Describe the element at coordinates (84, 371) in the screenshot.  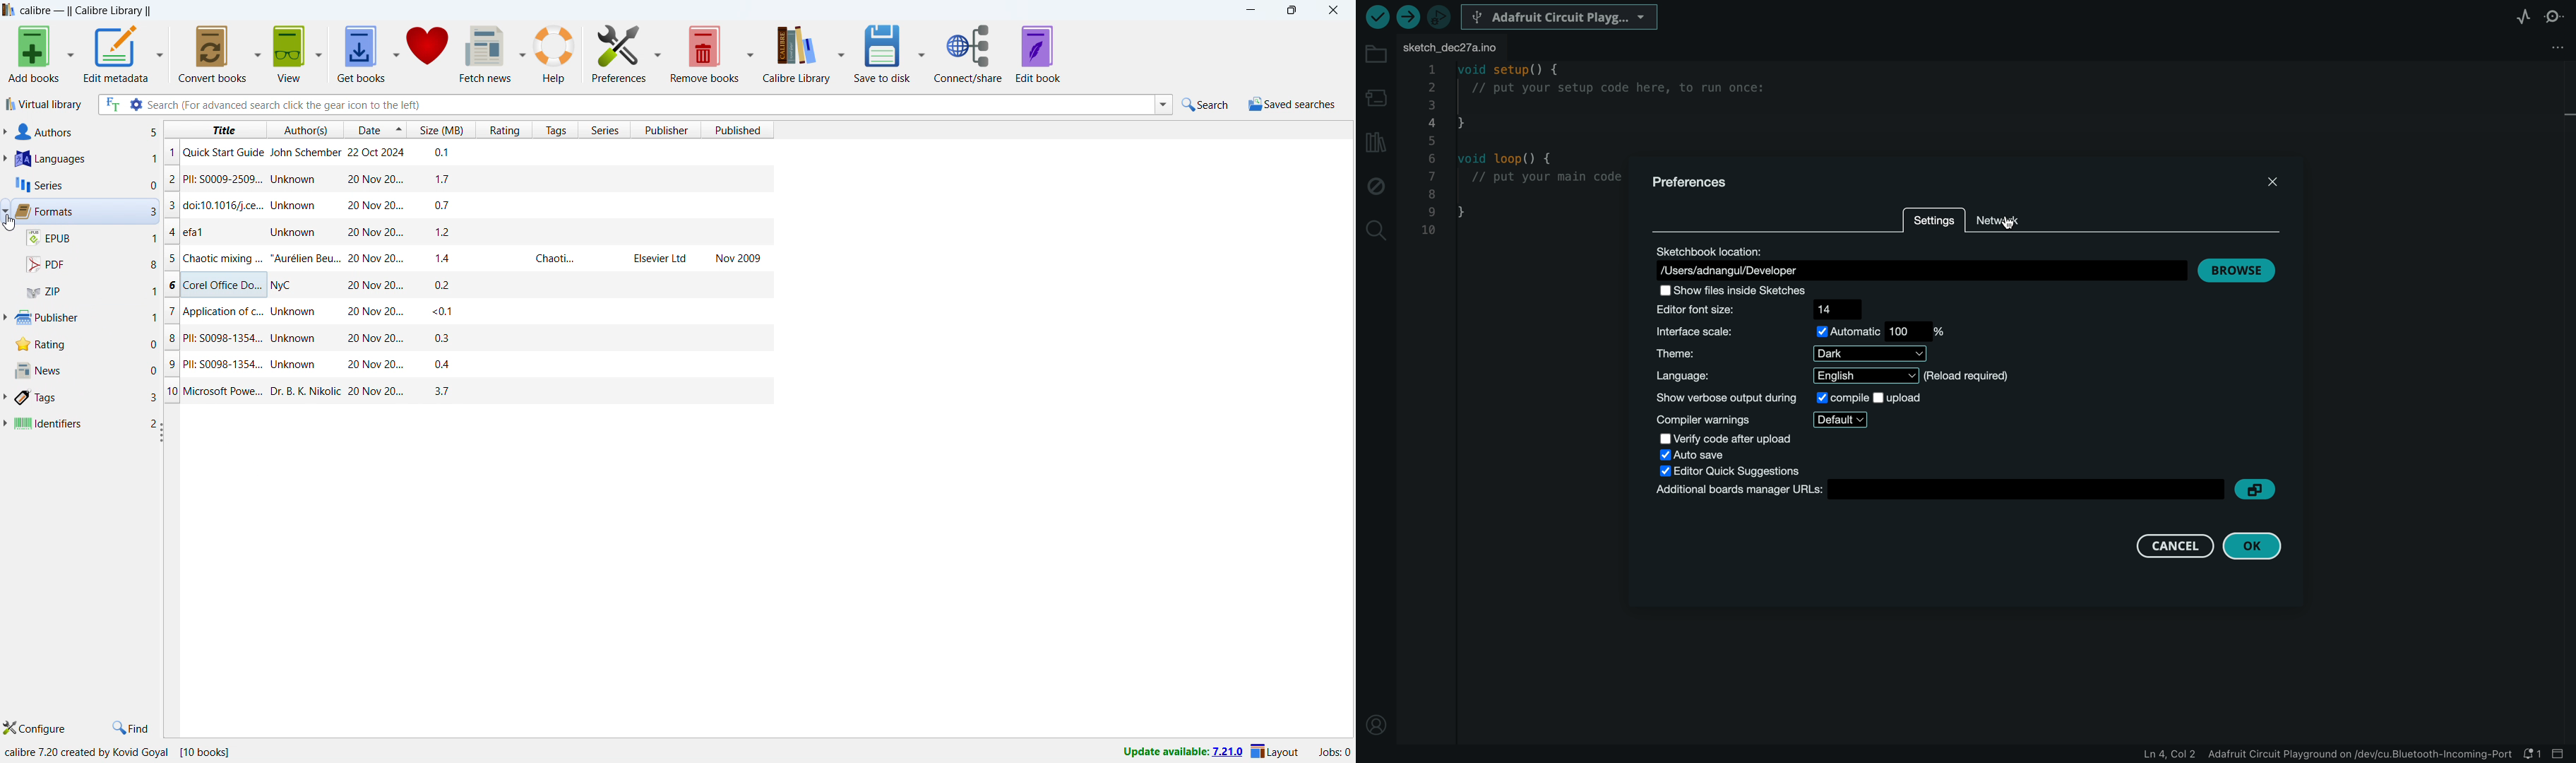
I see `news` at that location.